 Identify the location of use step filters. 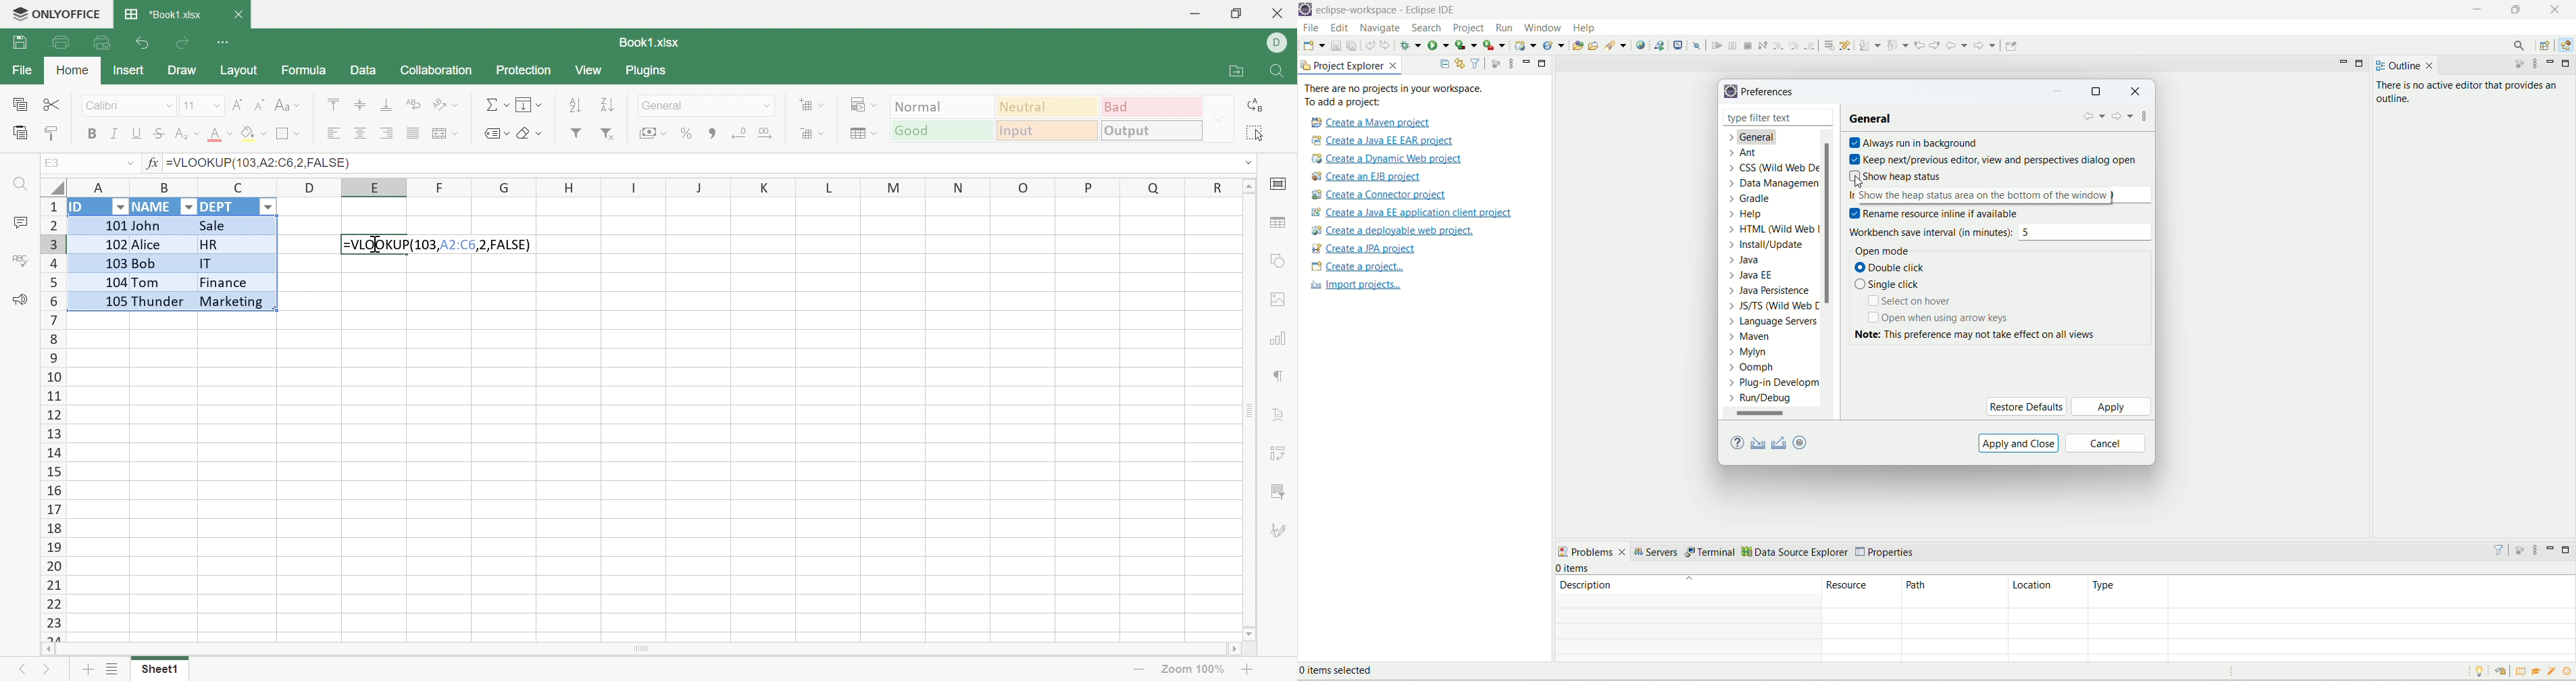
(1846, 45).